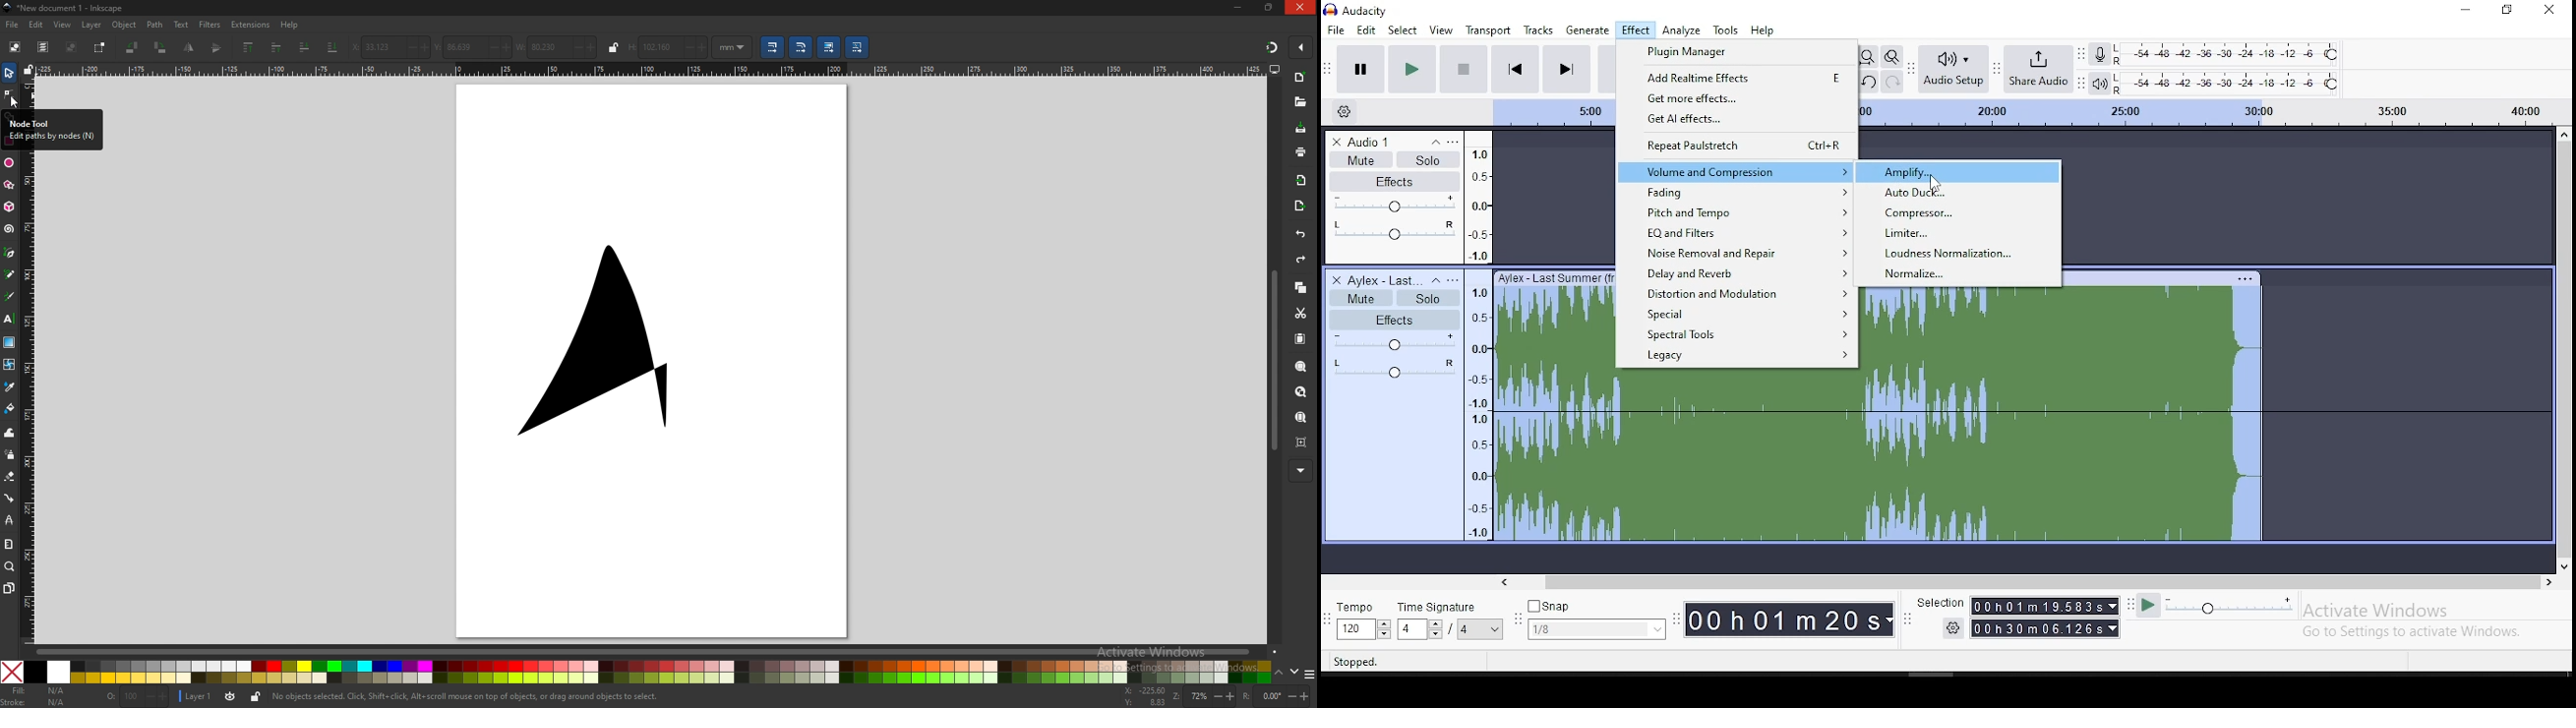  I want to click on pencil, so click(11, 274).